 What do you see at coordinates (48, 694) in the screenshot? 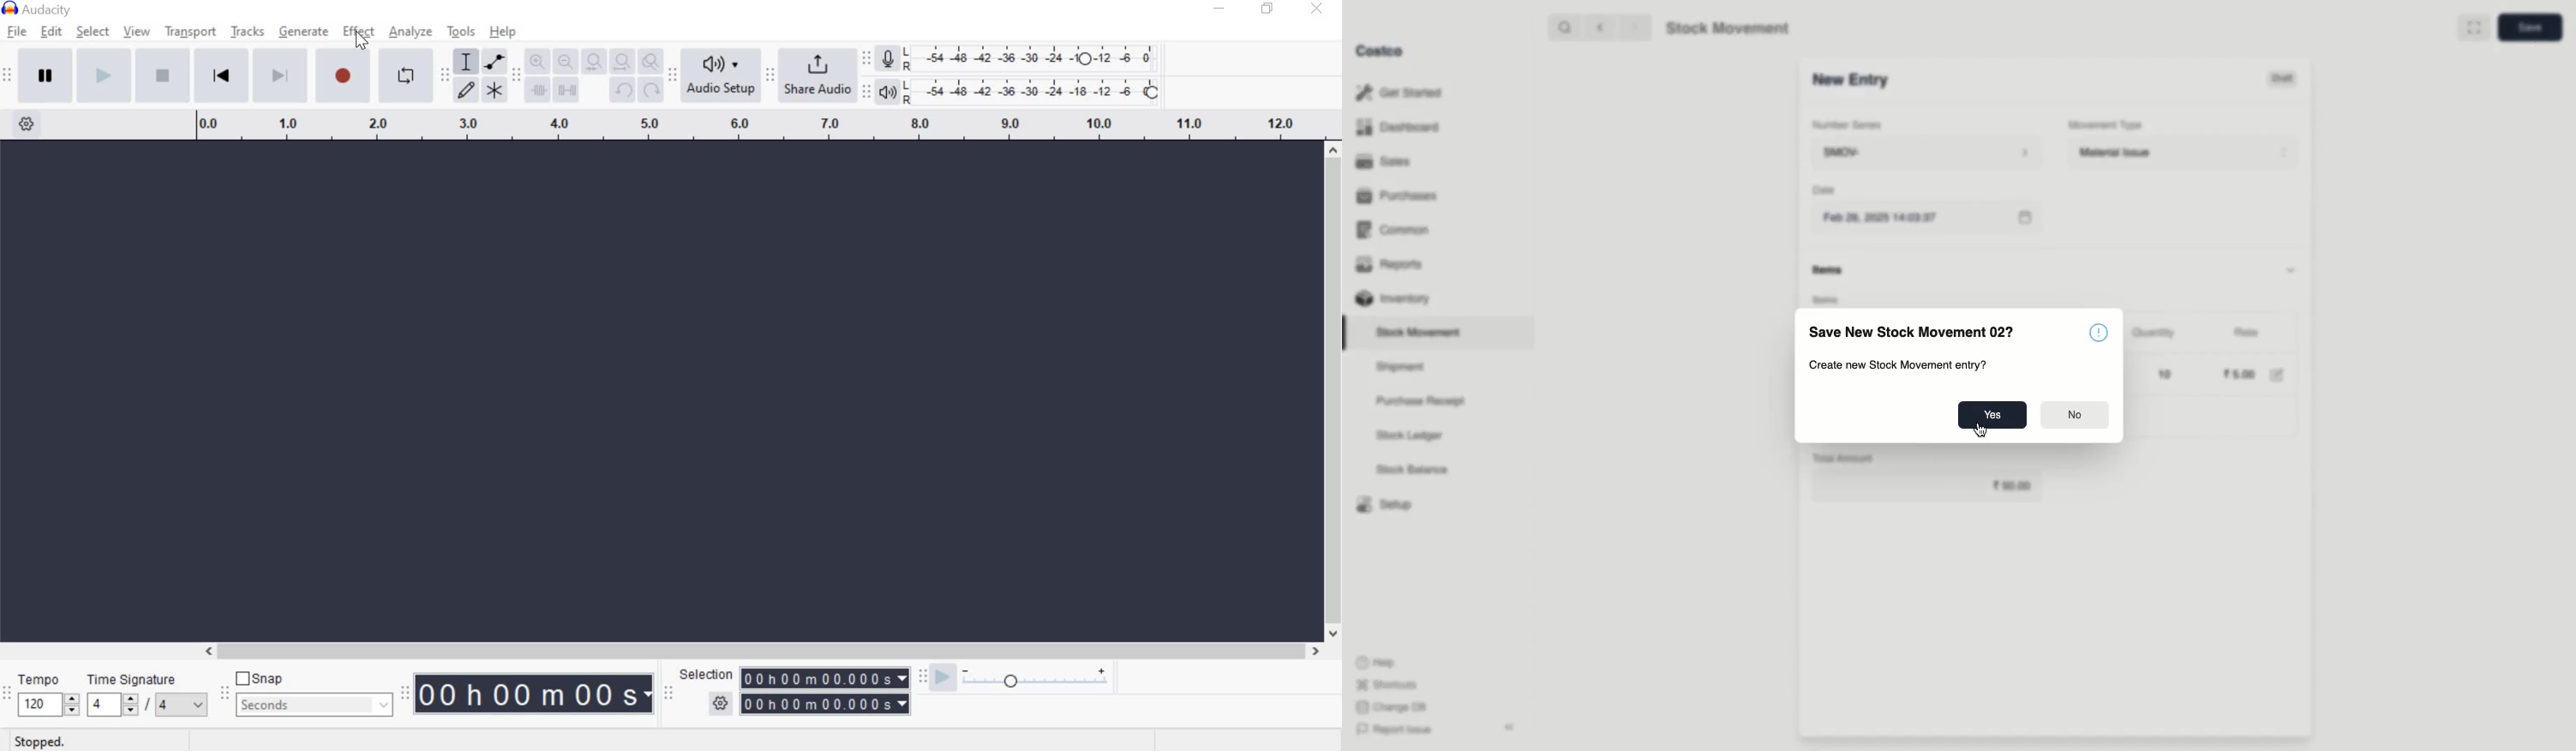
I see `tempo` at bounding box center [48, 694].